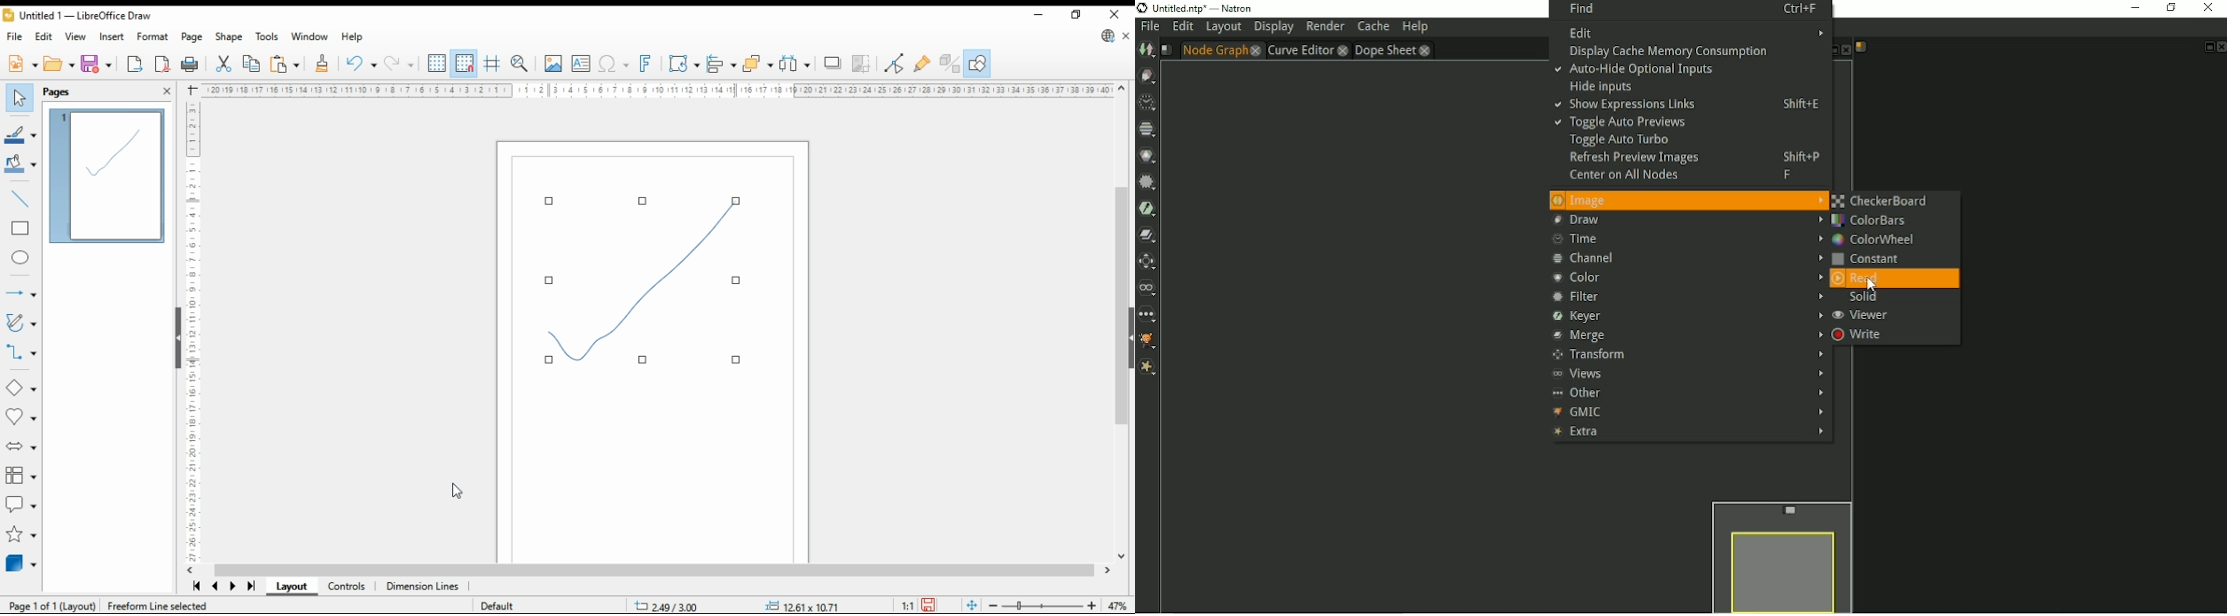 This screenshot has width=2240, height=616. What do you see at coordinates (507, 603) in the screenshot?
I see `Default` at bounding box center [507, 603].